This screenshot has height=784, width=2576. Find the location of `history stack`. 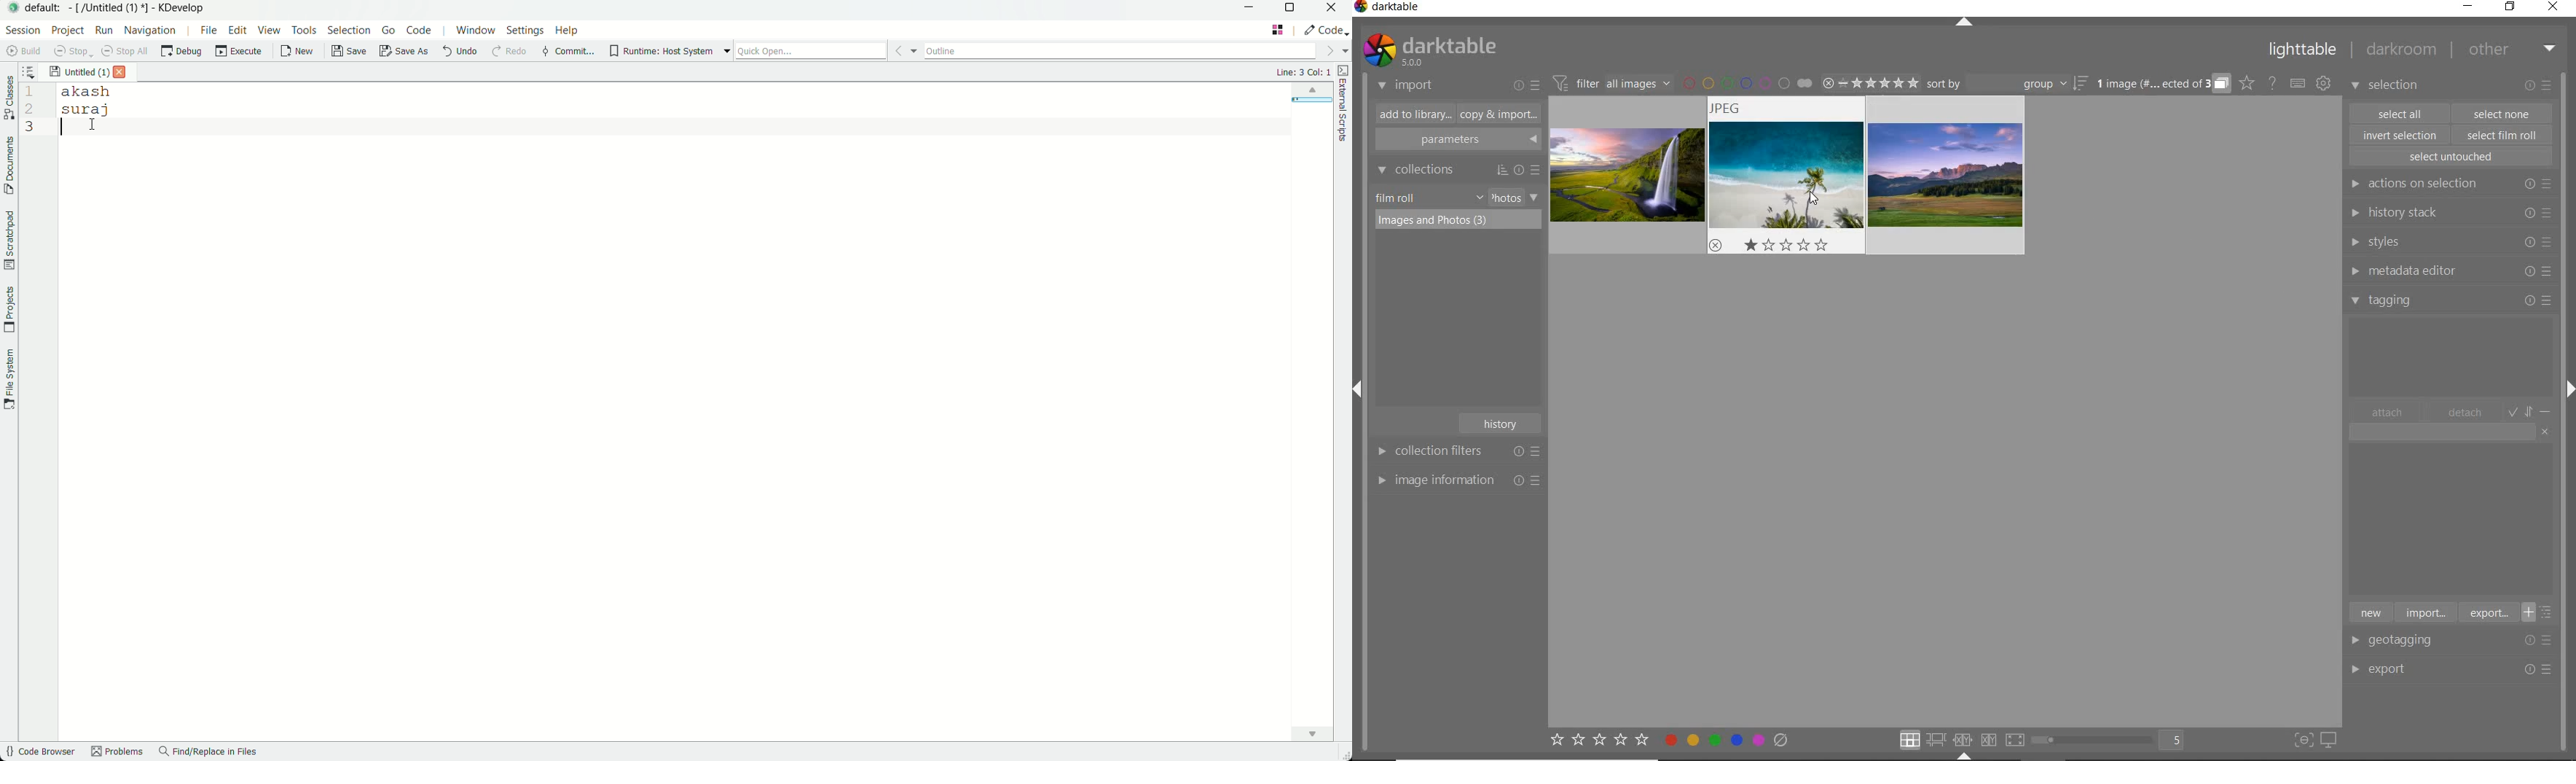

history stack is located at coordinates (2449, 212).